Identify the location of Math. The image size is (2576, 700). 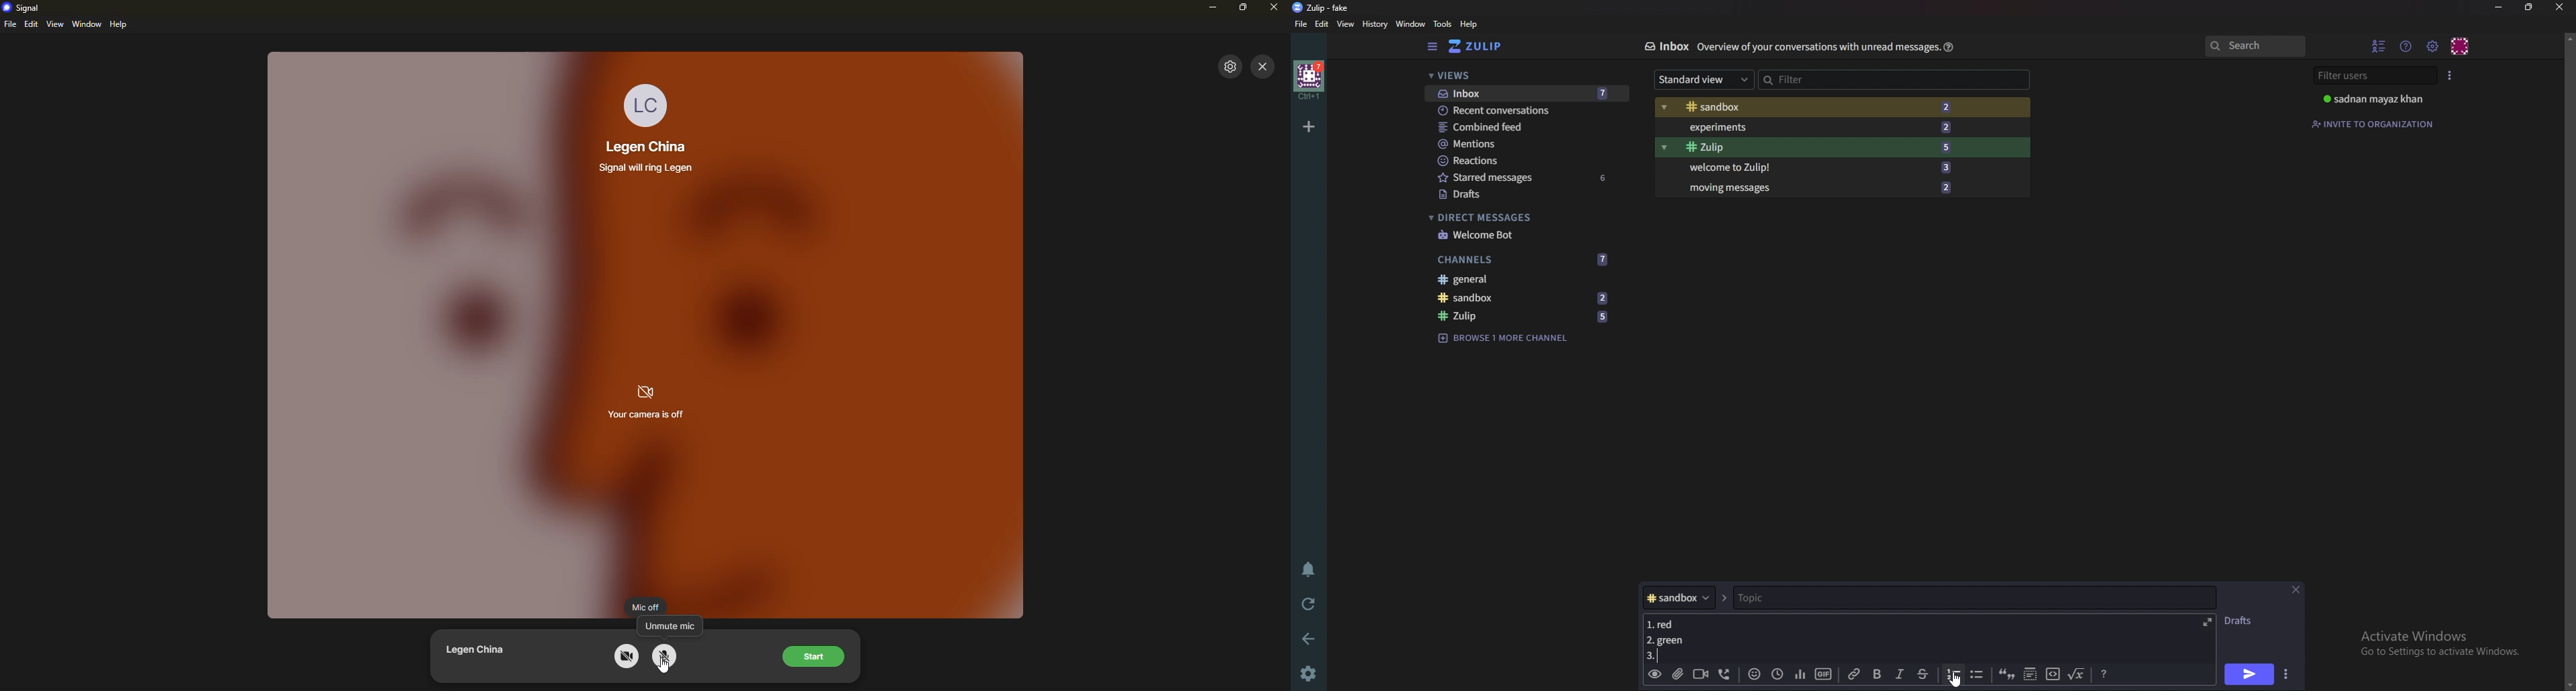
(2078, 674).